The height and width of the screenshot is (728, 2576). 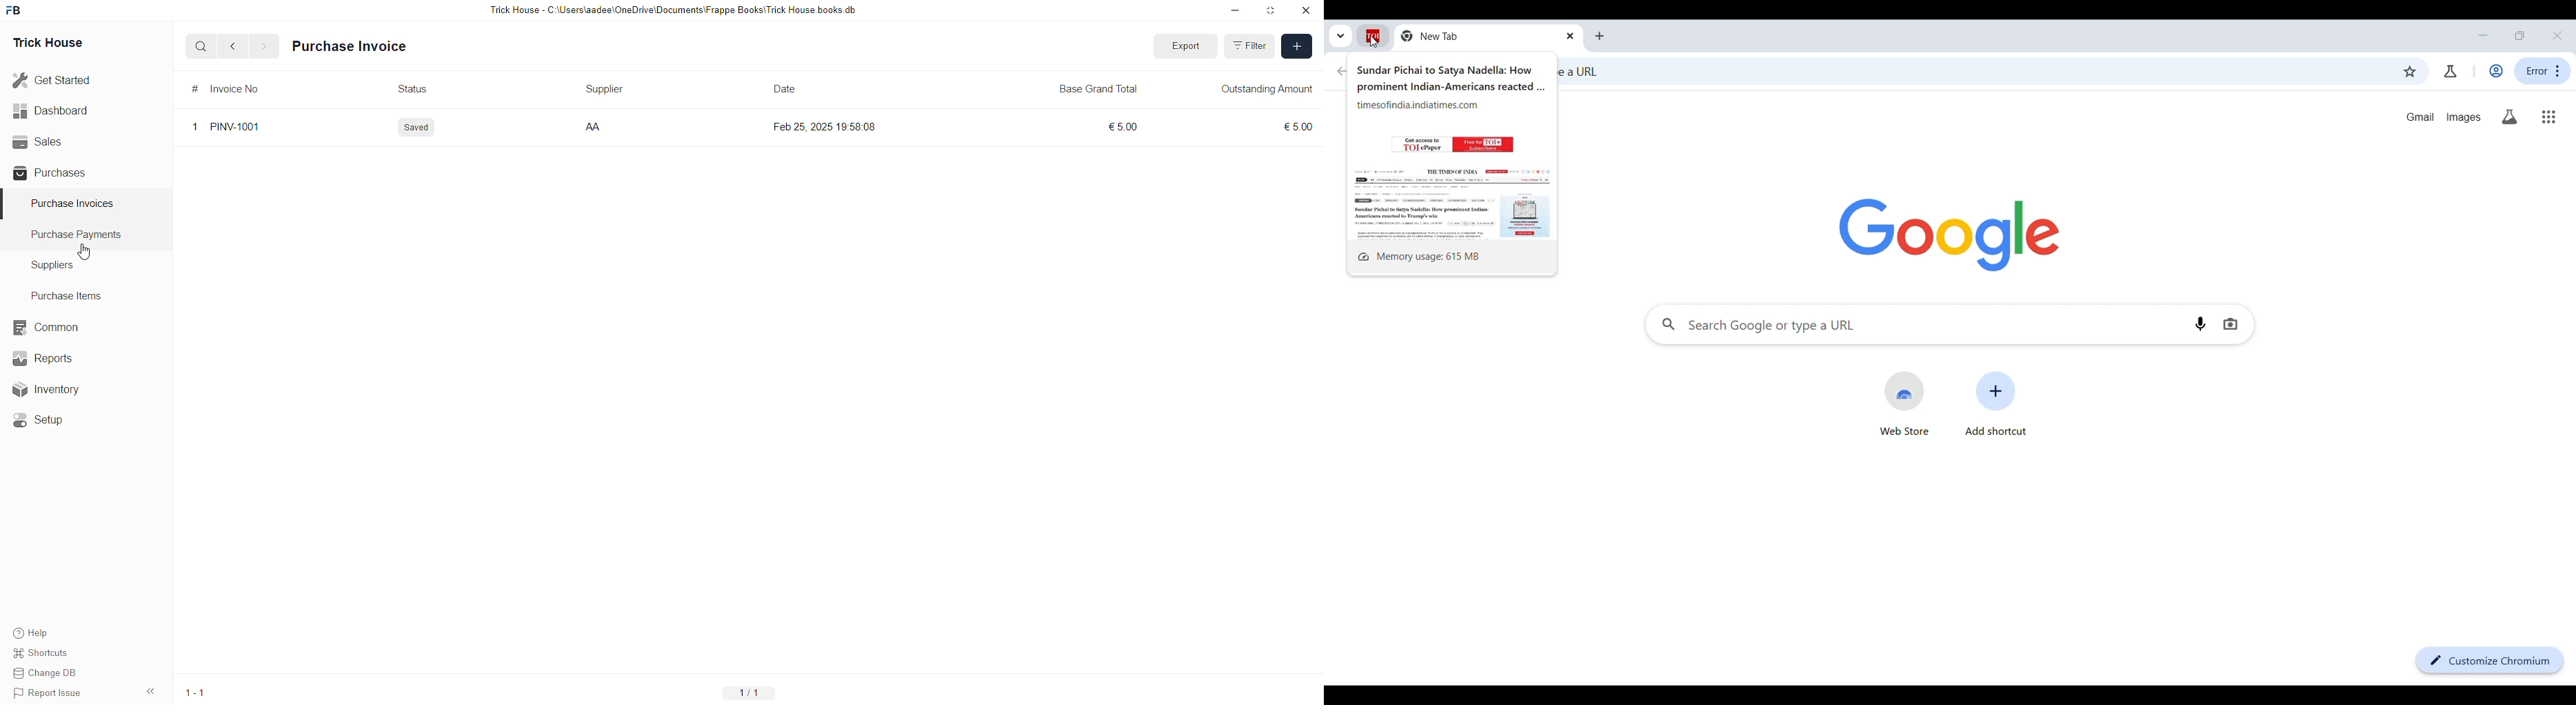 I want to click on Feb 25, 2025 19:58:08, so click(x=819, y=129).